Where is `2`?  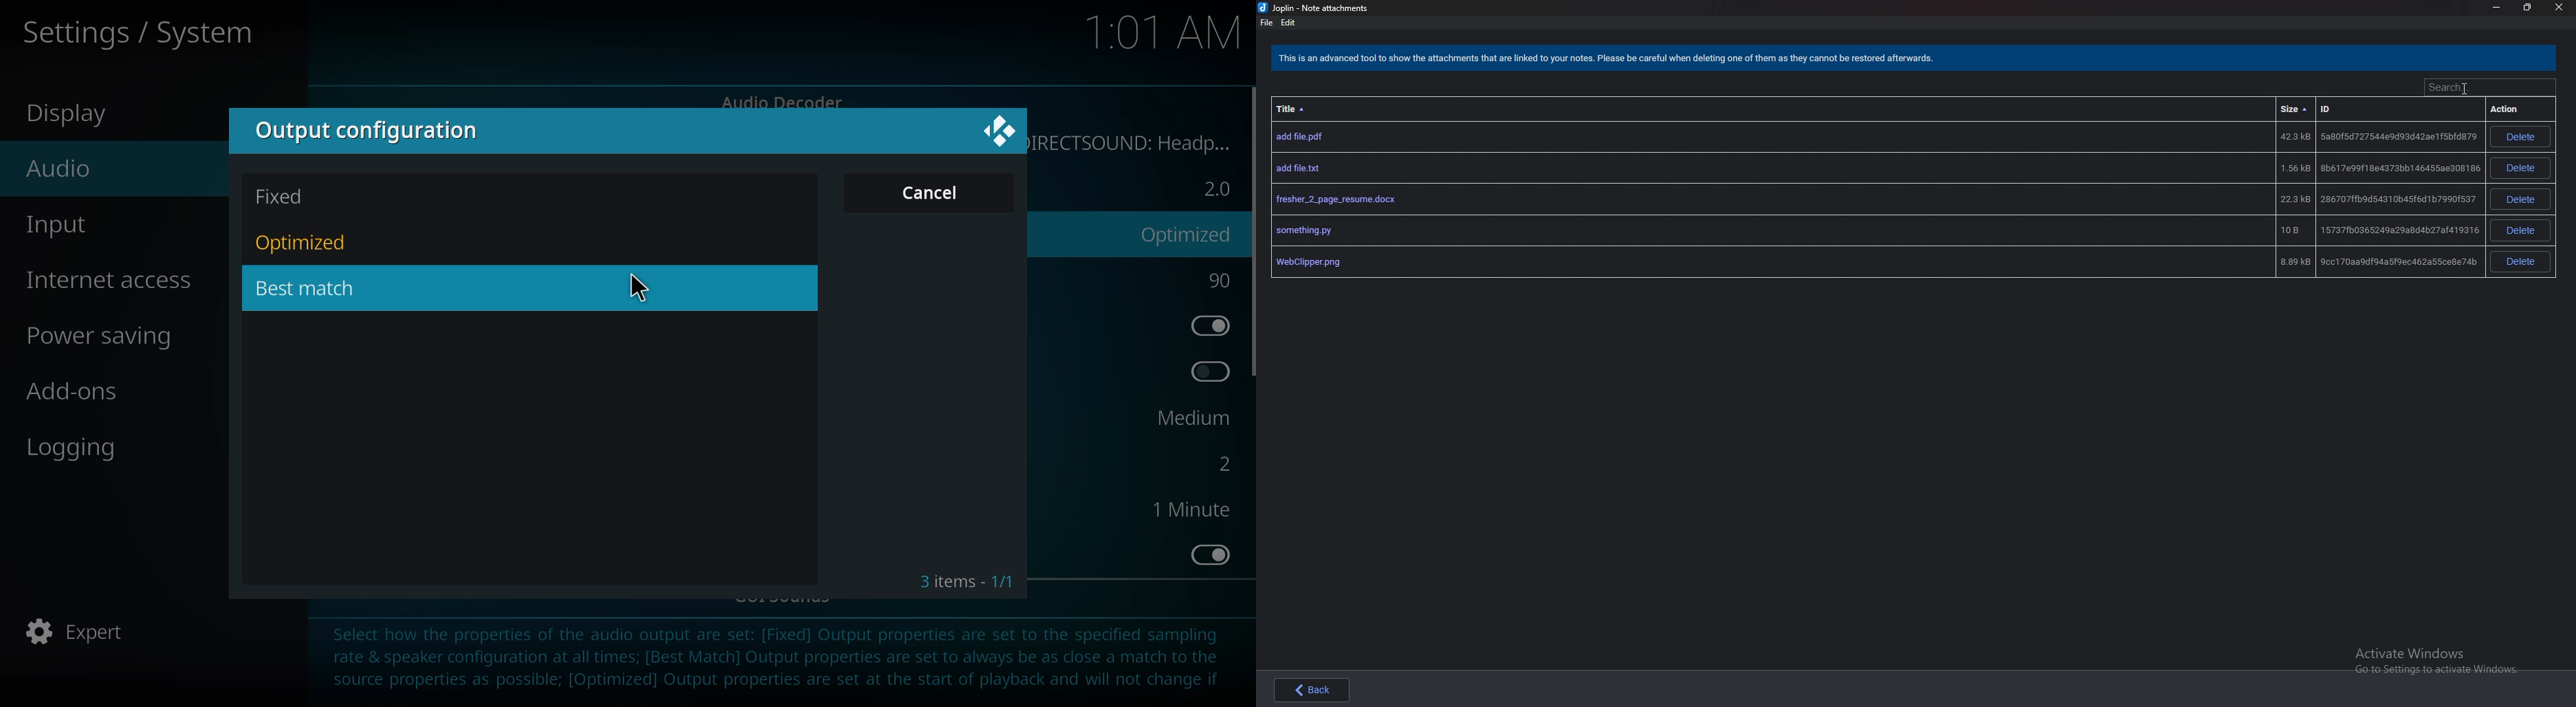 2 is located at coordinates (1218, 462).